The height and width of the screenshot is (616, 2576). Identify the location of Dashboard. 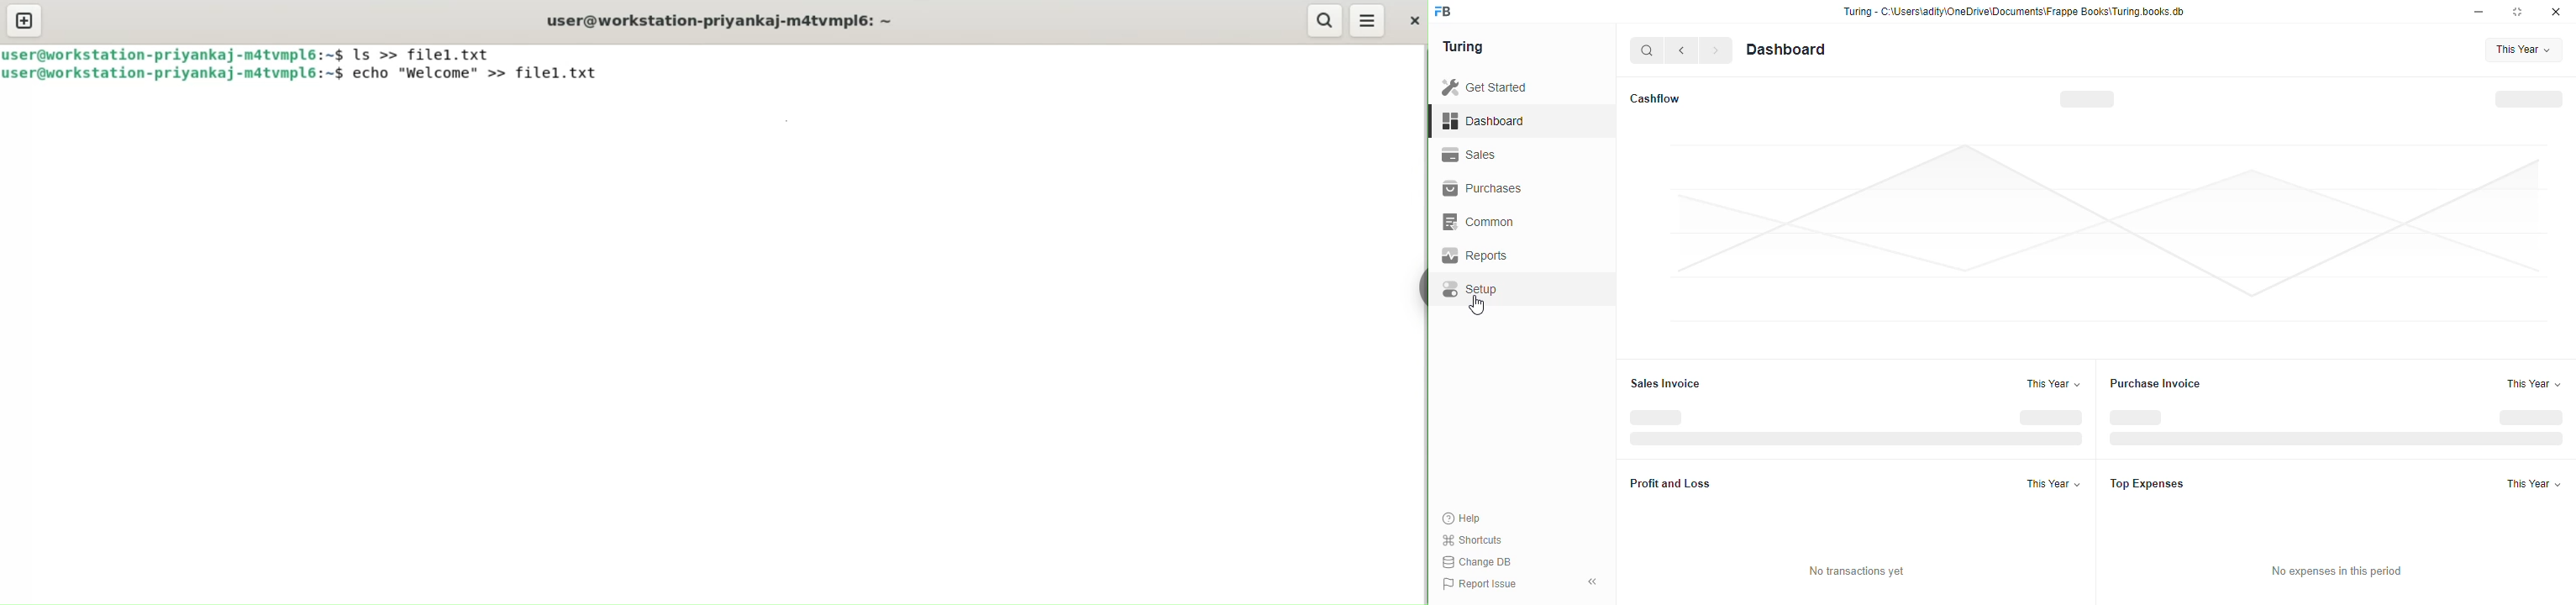
(1516, 121).